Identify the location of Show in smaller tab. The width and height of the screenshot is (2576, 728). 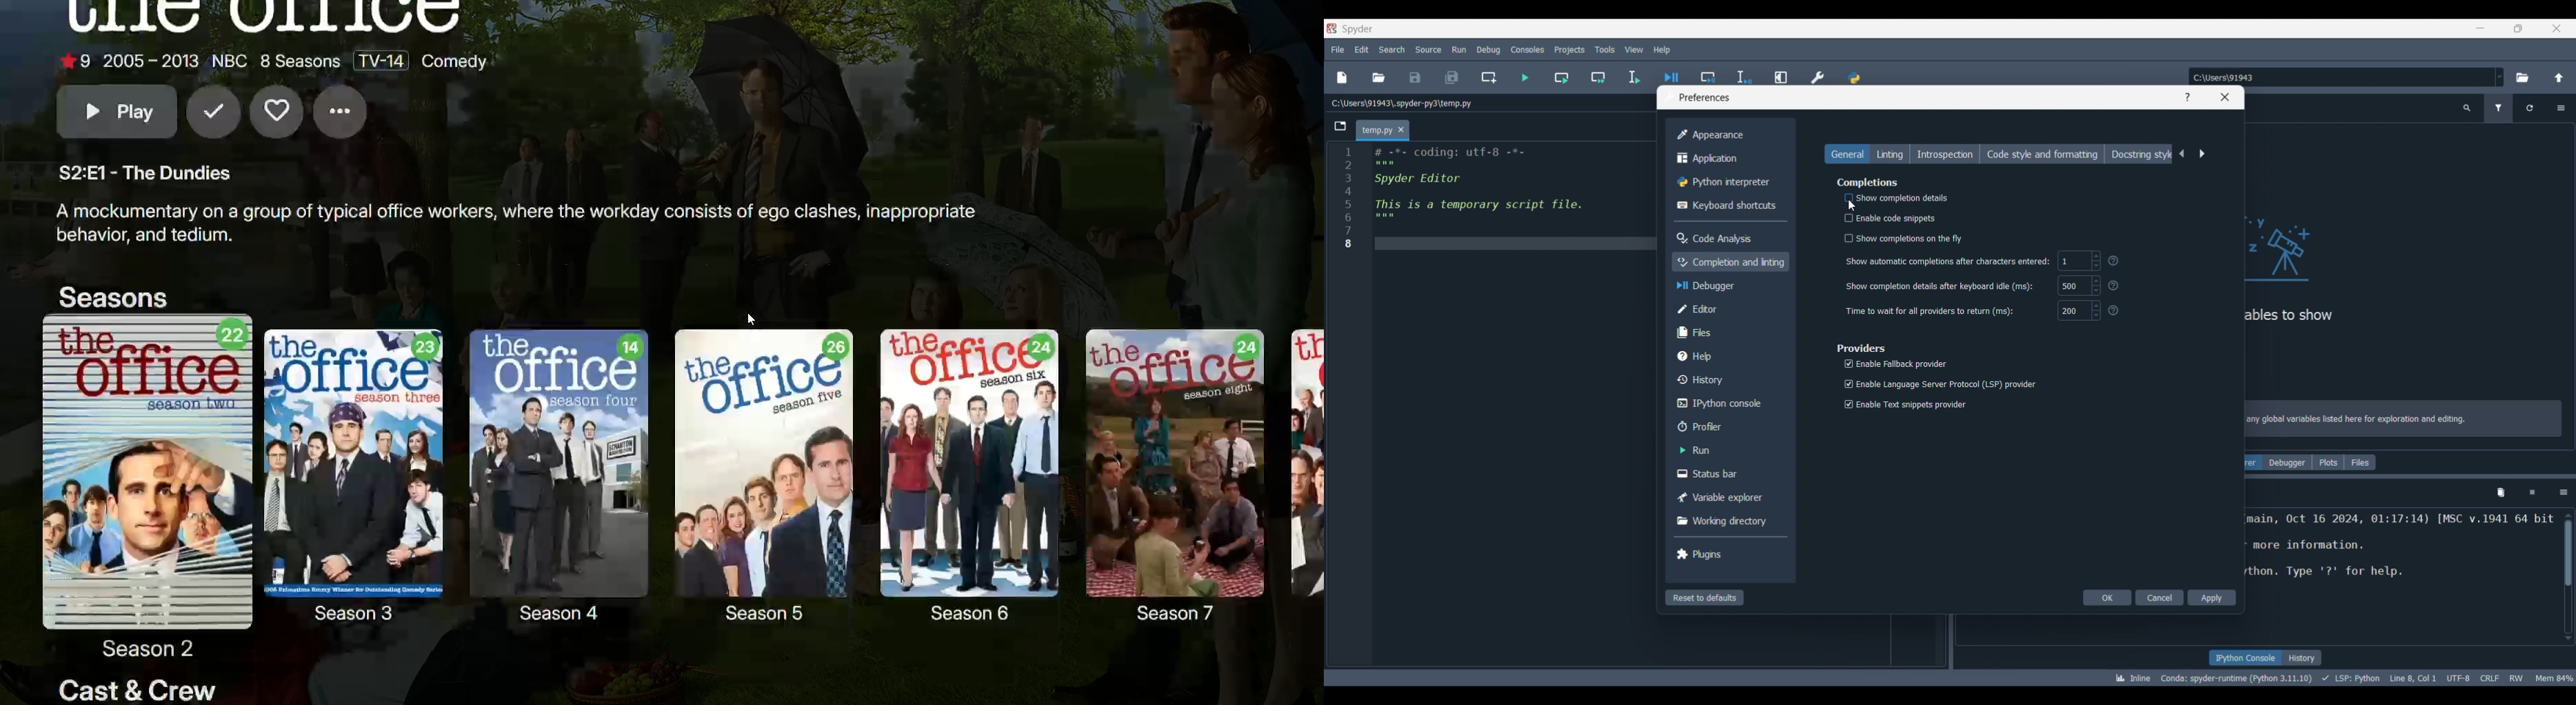
(2519, 29).